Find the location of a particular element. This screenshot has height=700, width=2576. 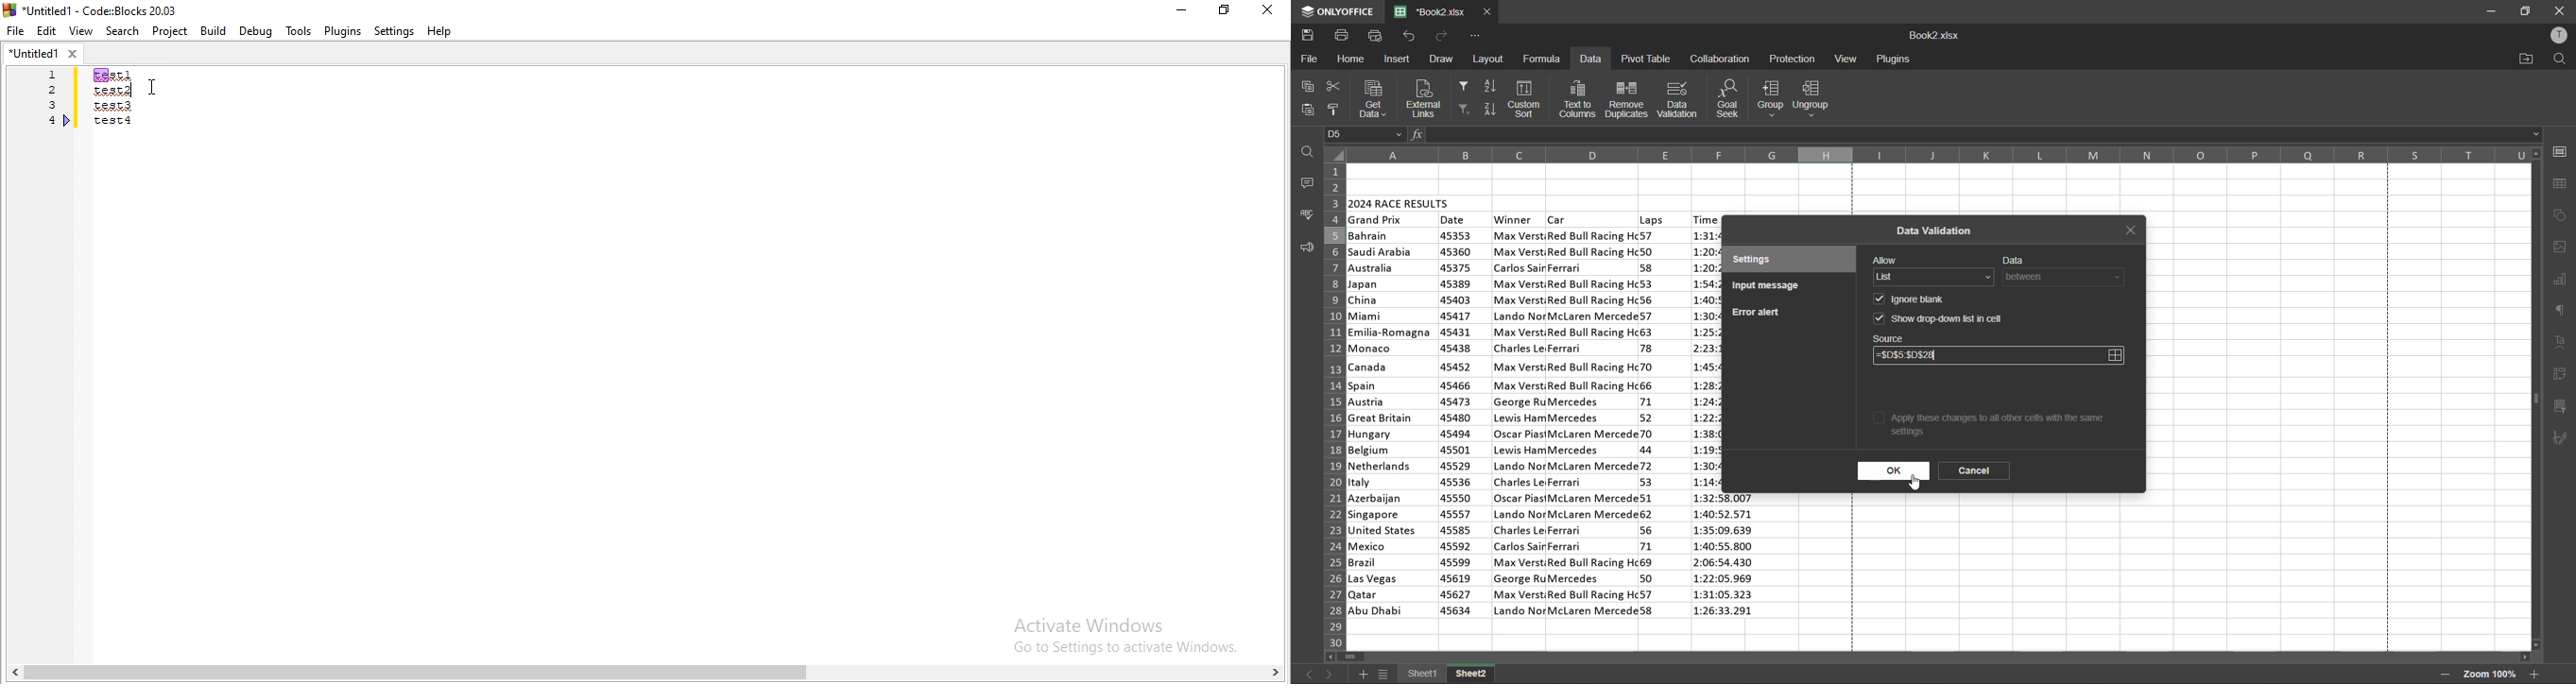

checkbox is located at coordinates (1877, 300).